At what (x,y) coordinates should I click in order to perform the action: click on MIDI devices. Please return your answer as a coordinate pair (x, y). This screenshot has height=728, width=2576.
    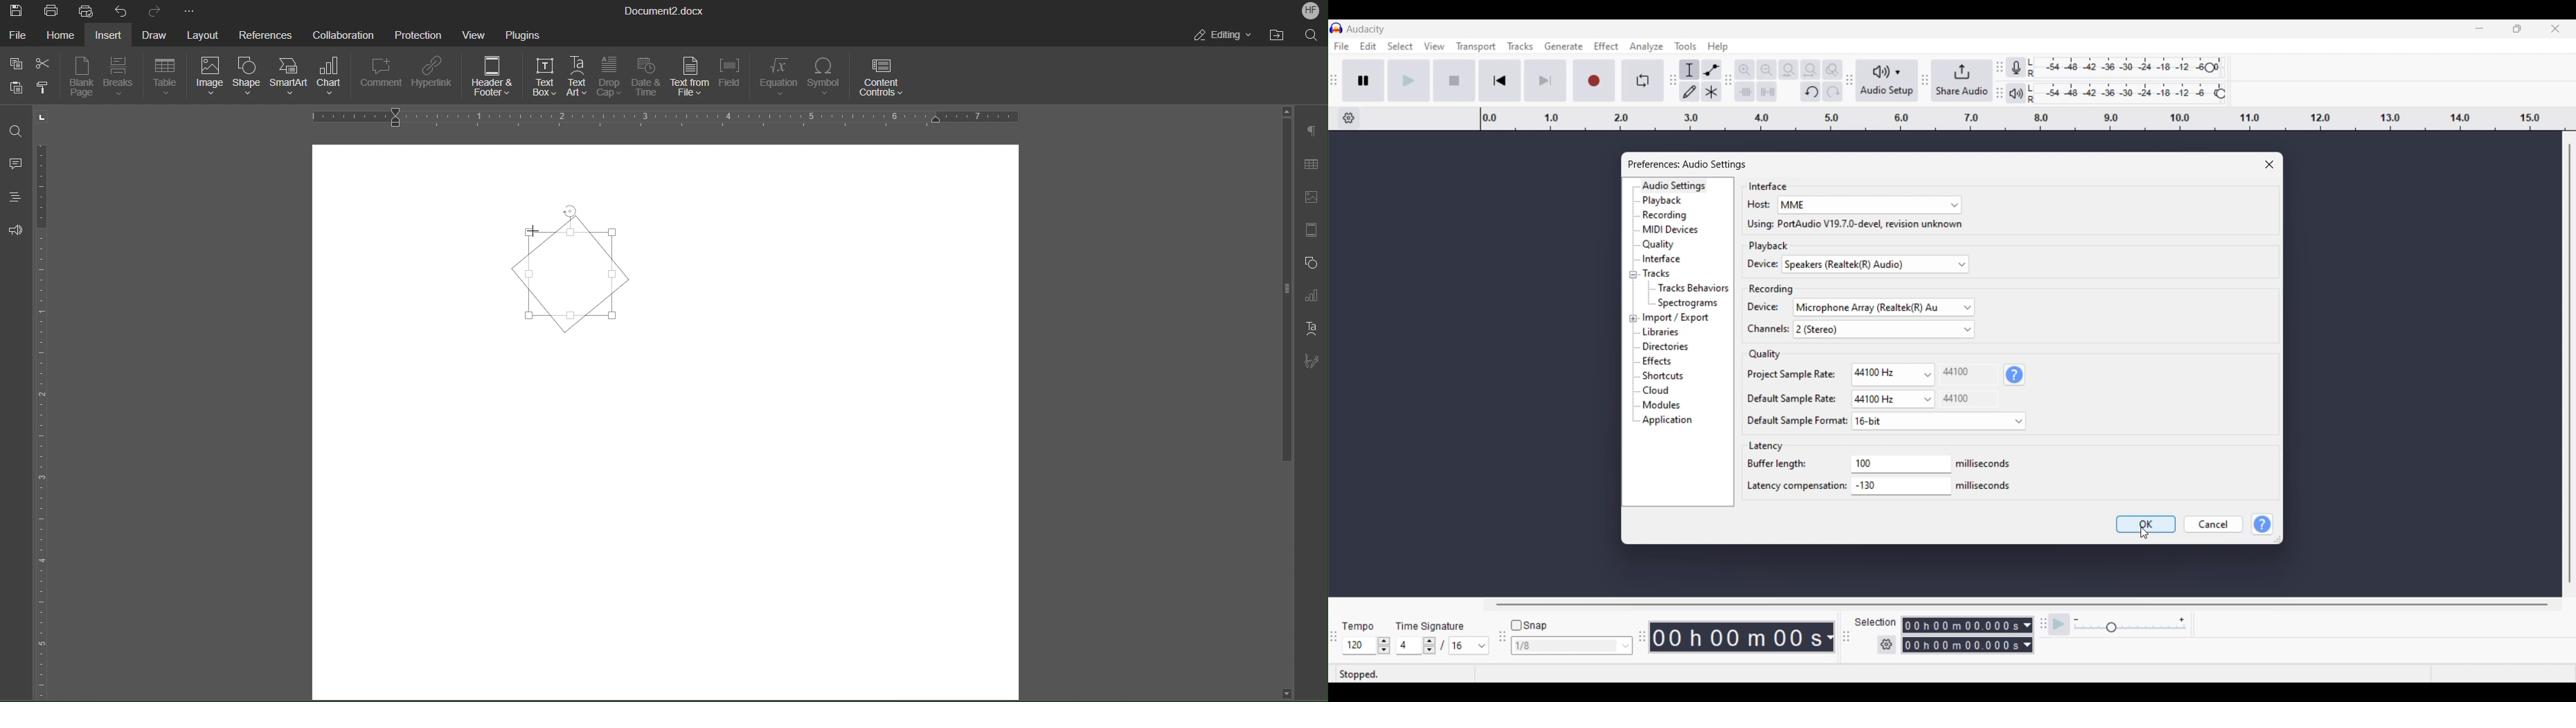
    Looking at the image, I should click on (1675, 229).